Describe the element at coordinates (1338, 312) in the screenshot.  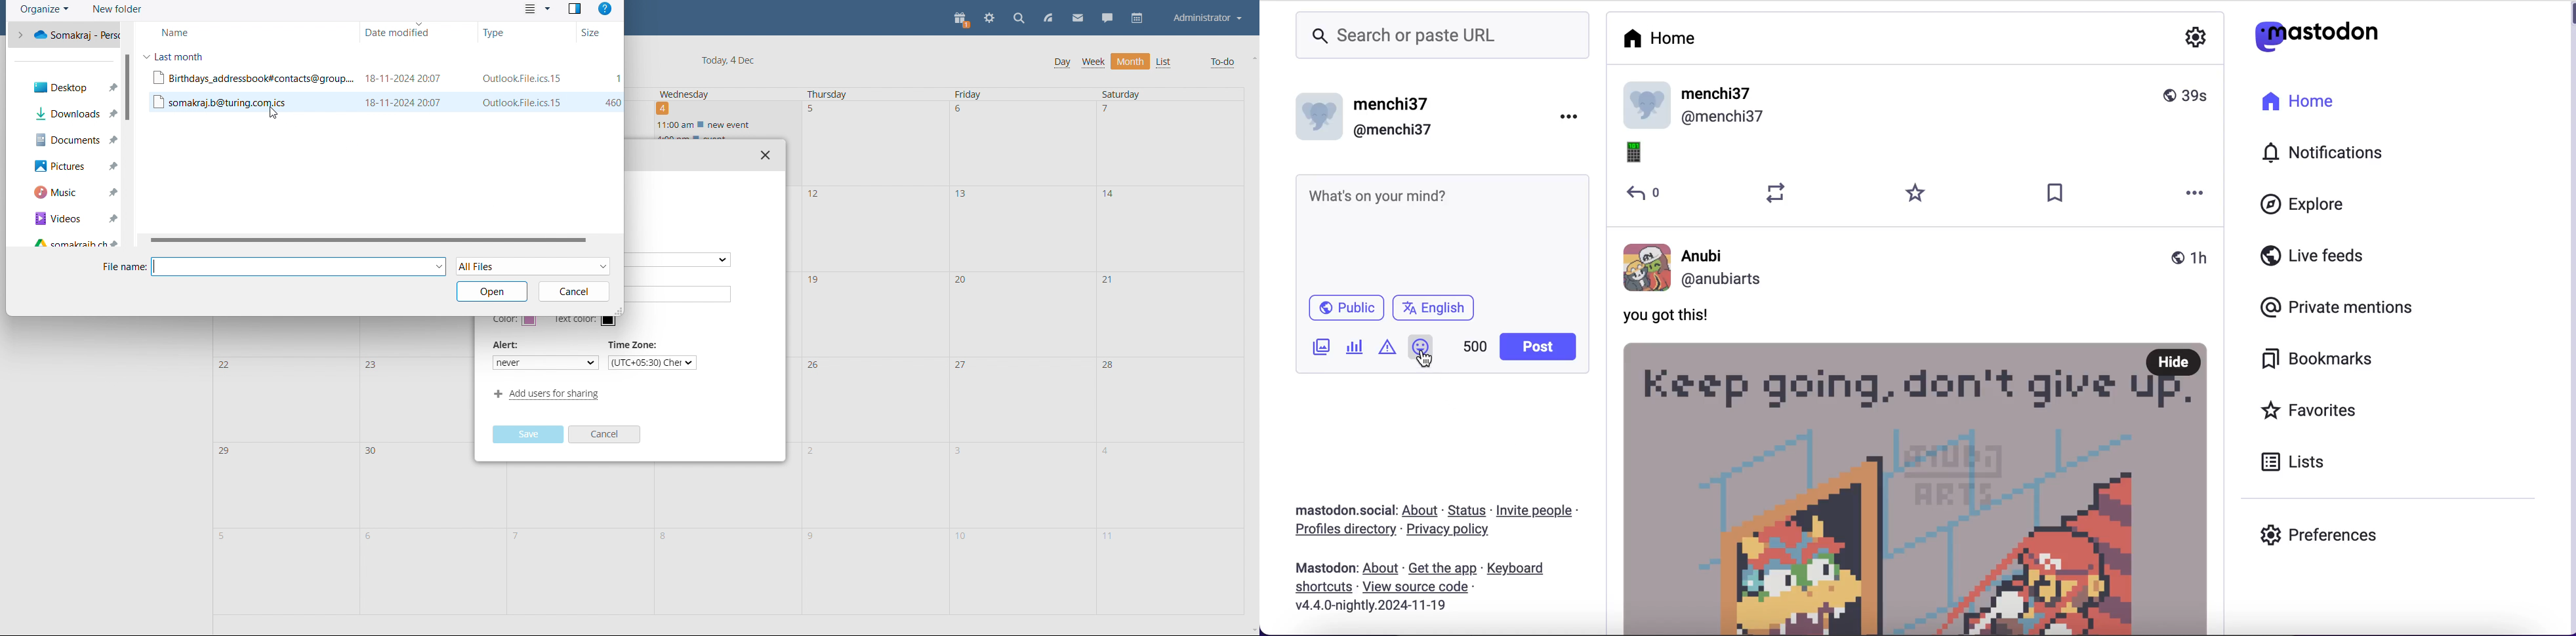
I see `public` at that location.